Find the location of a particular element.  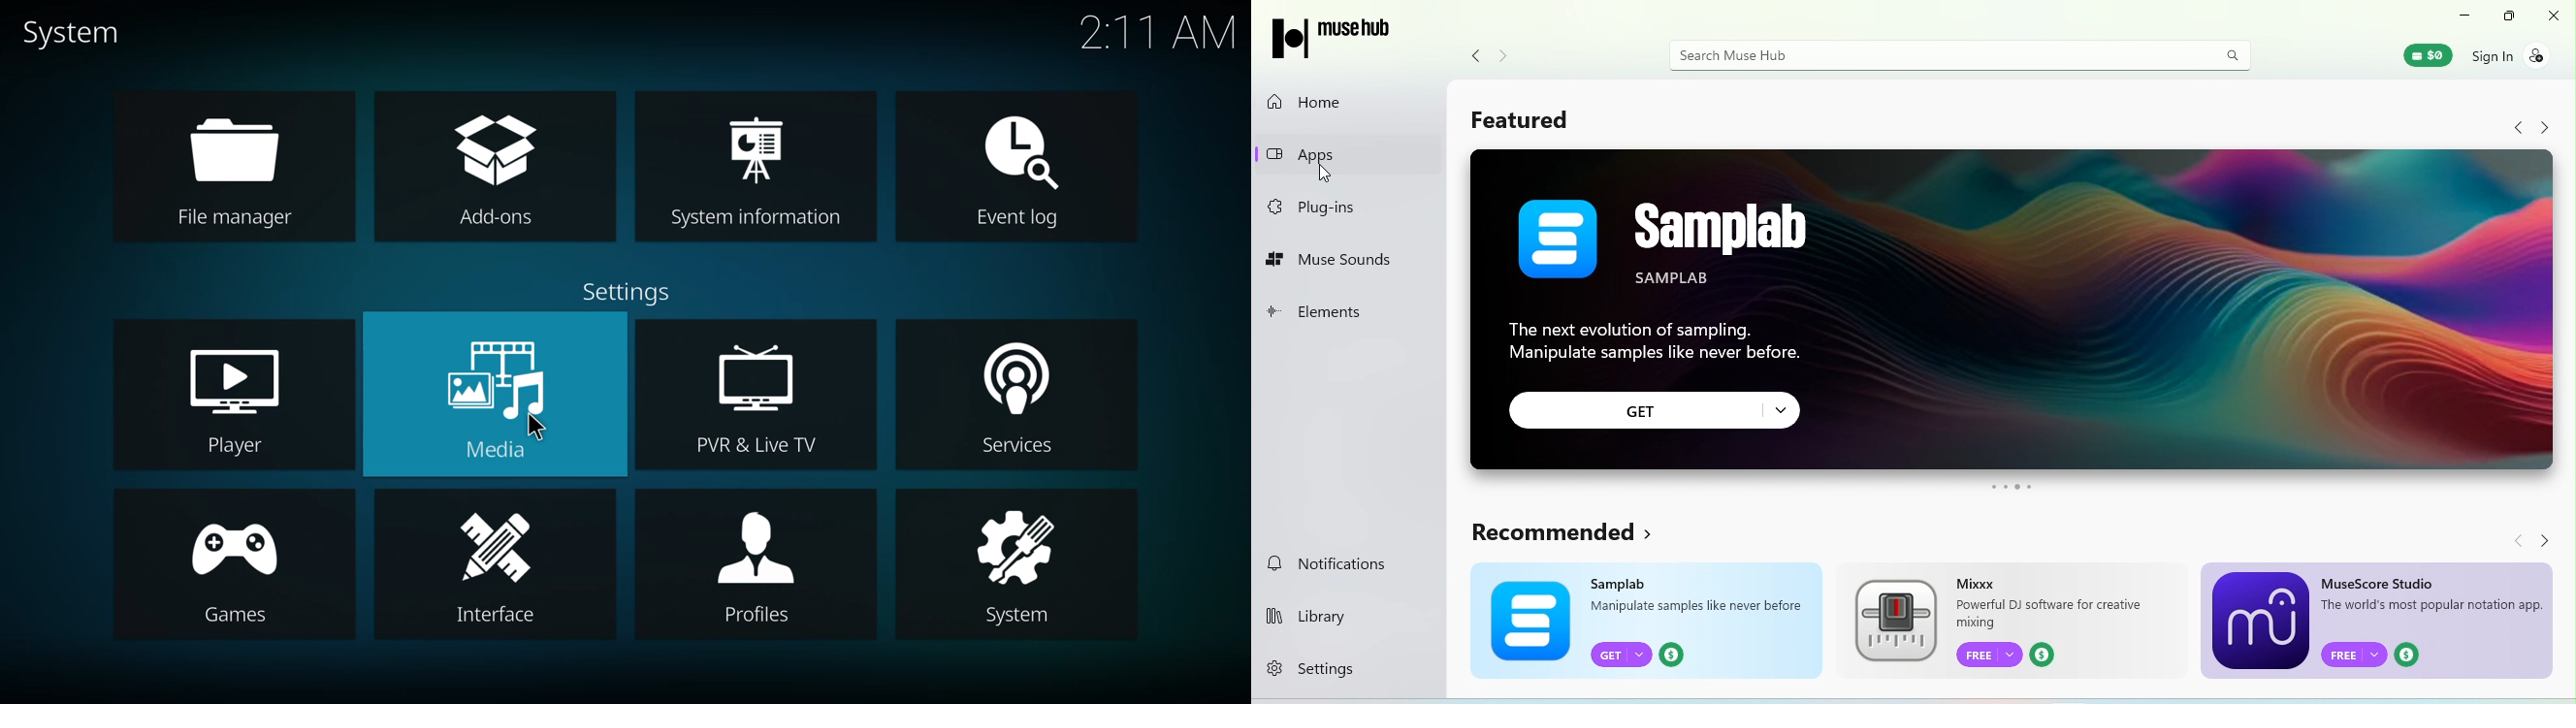

system is located at coordinates (1013, 560).